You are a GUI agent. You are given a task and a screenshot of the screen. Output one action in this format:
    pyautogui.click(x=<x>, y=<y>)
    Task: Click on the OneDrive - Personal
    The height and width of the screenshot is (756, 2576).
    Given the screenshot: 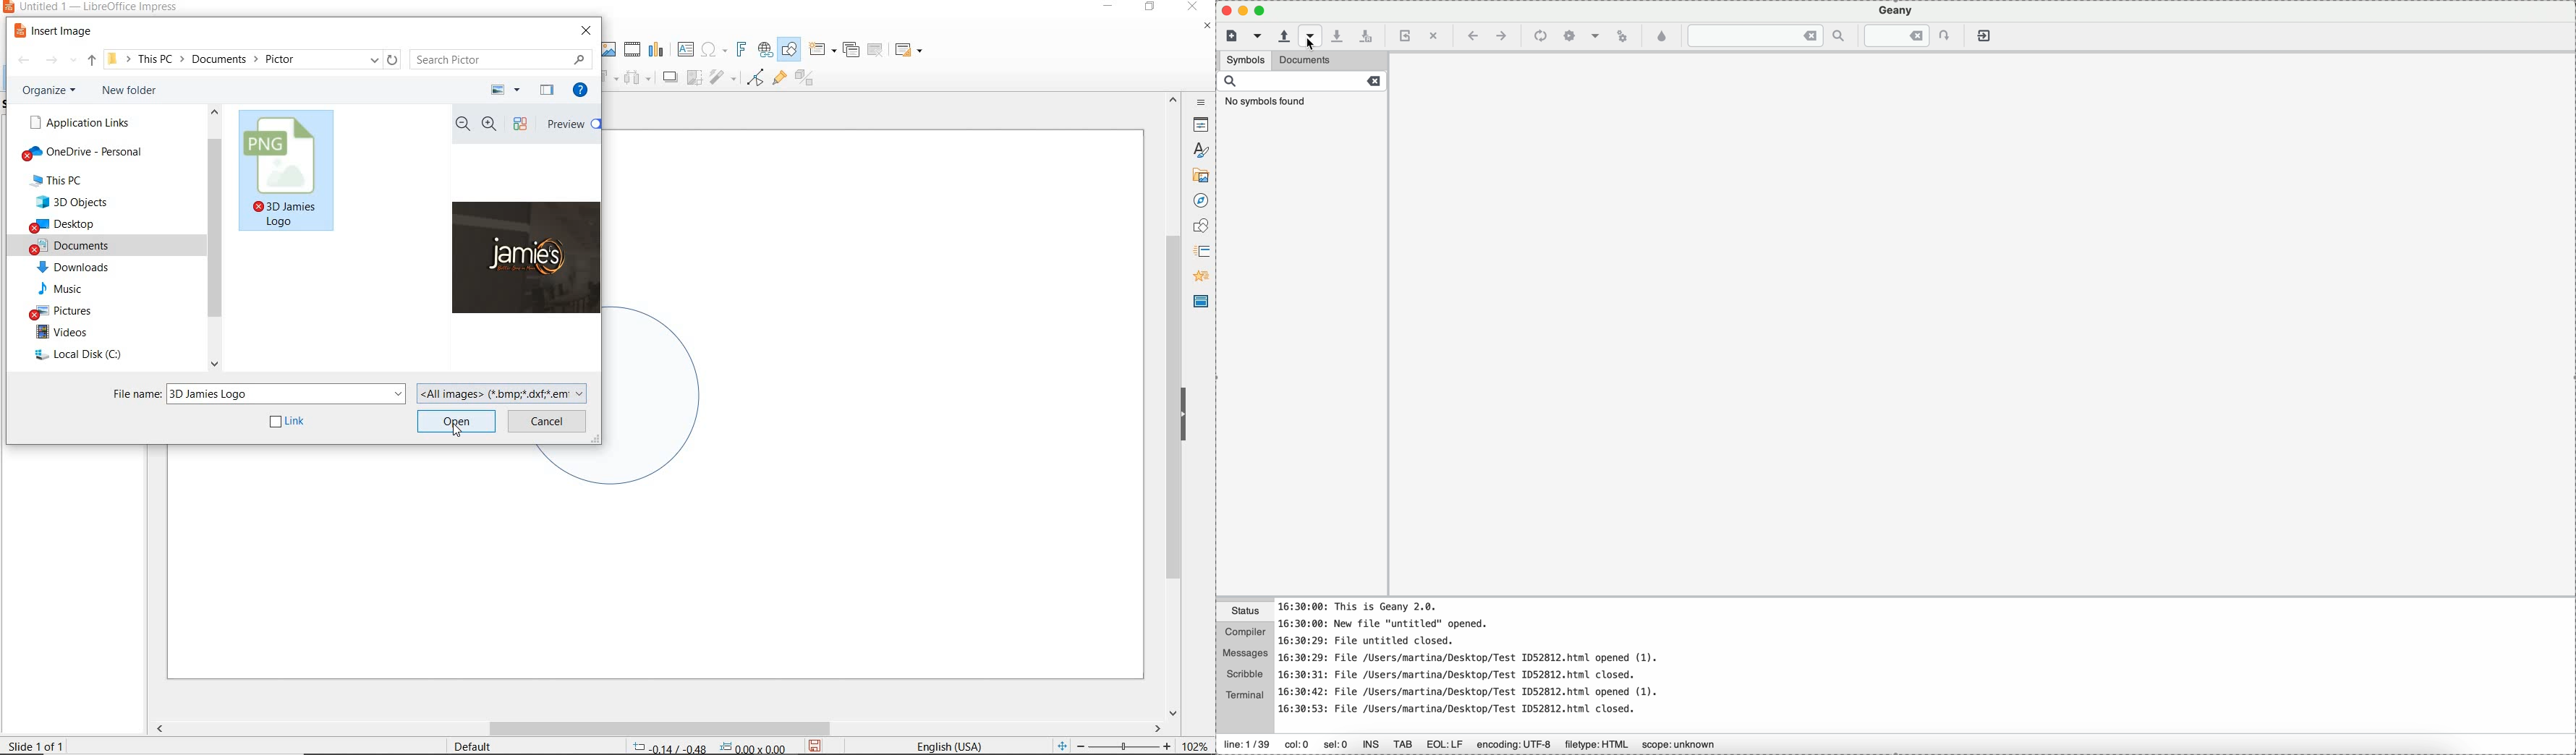 What is the action you would take?
    pyautogui.click(x=88, y=154)
    